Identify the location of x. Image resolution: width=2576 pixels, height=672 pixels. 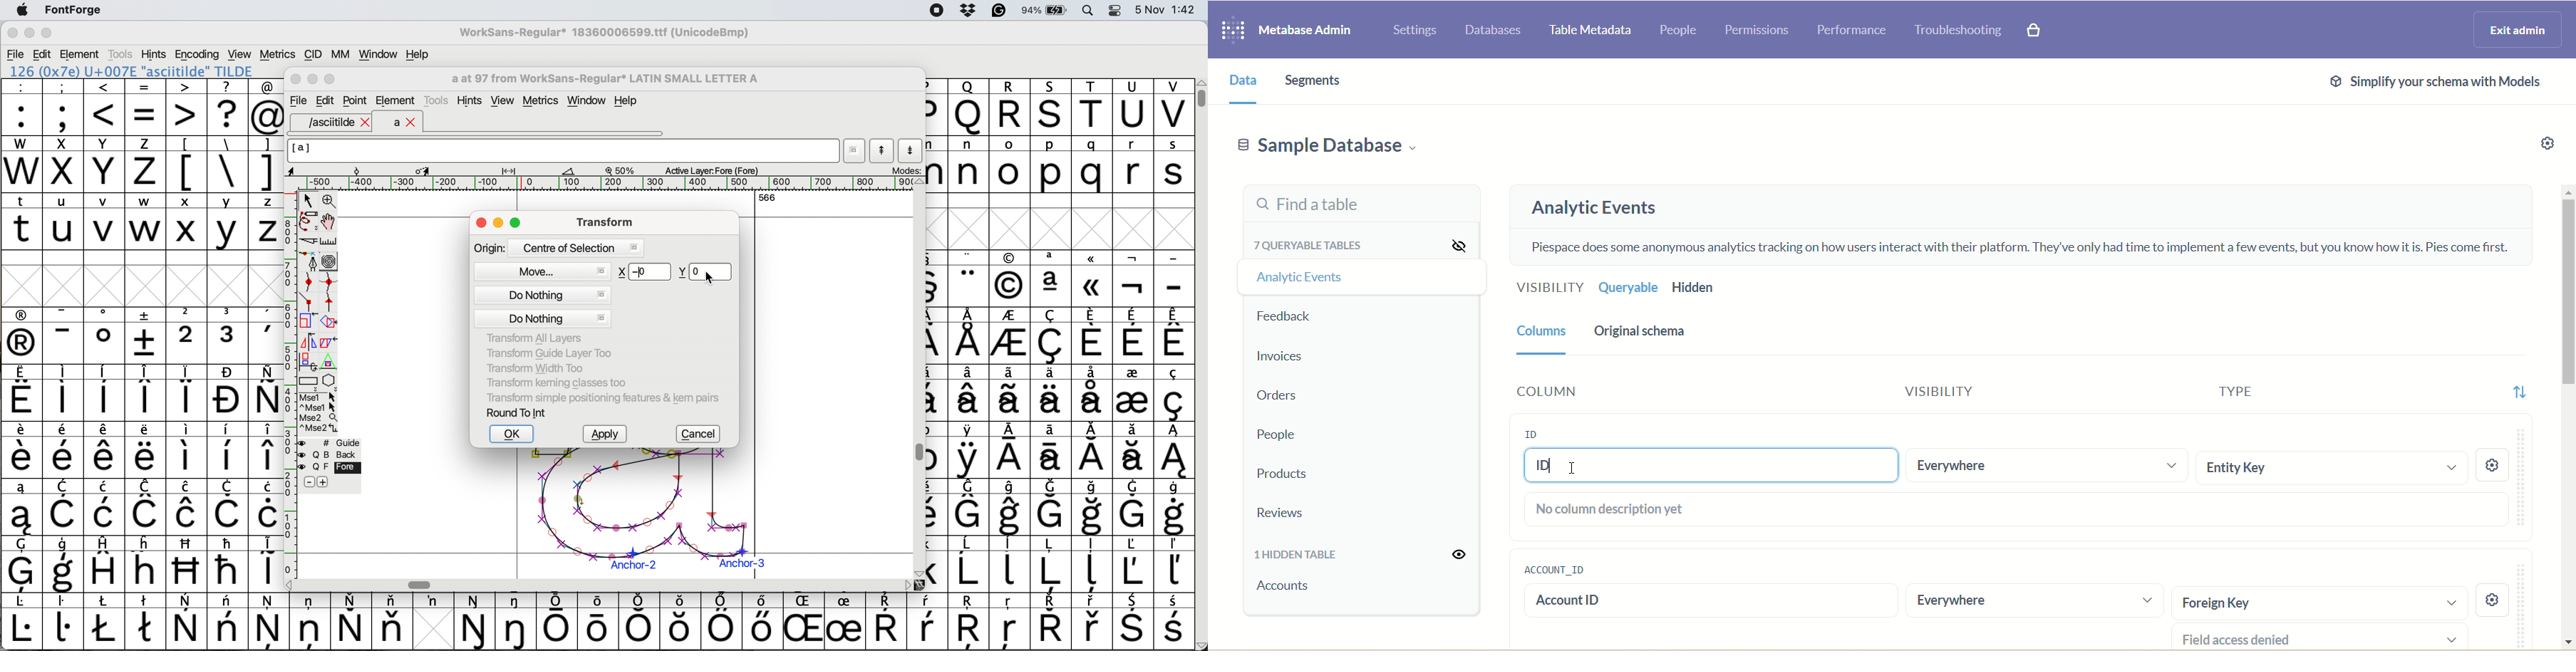
(62, 164).